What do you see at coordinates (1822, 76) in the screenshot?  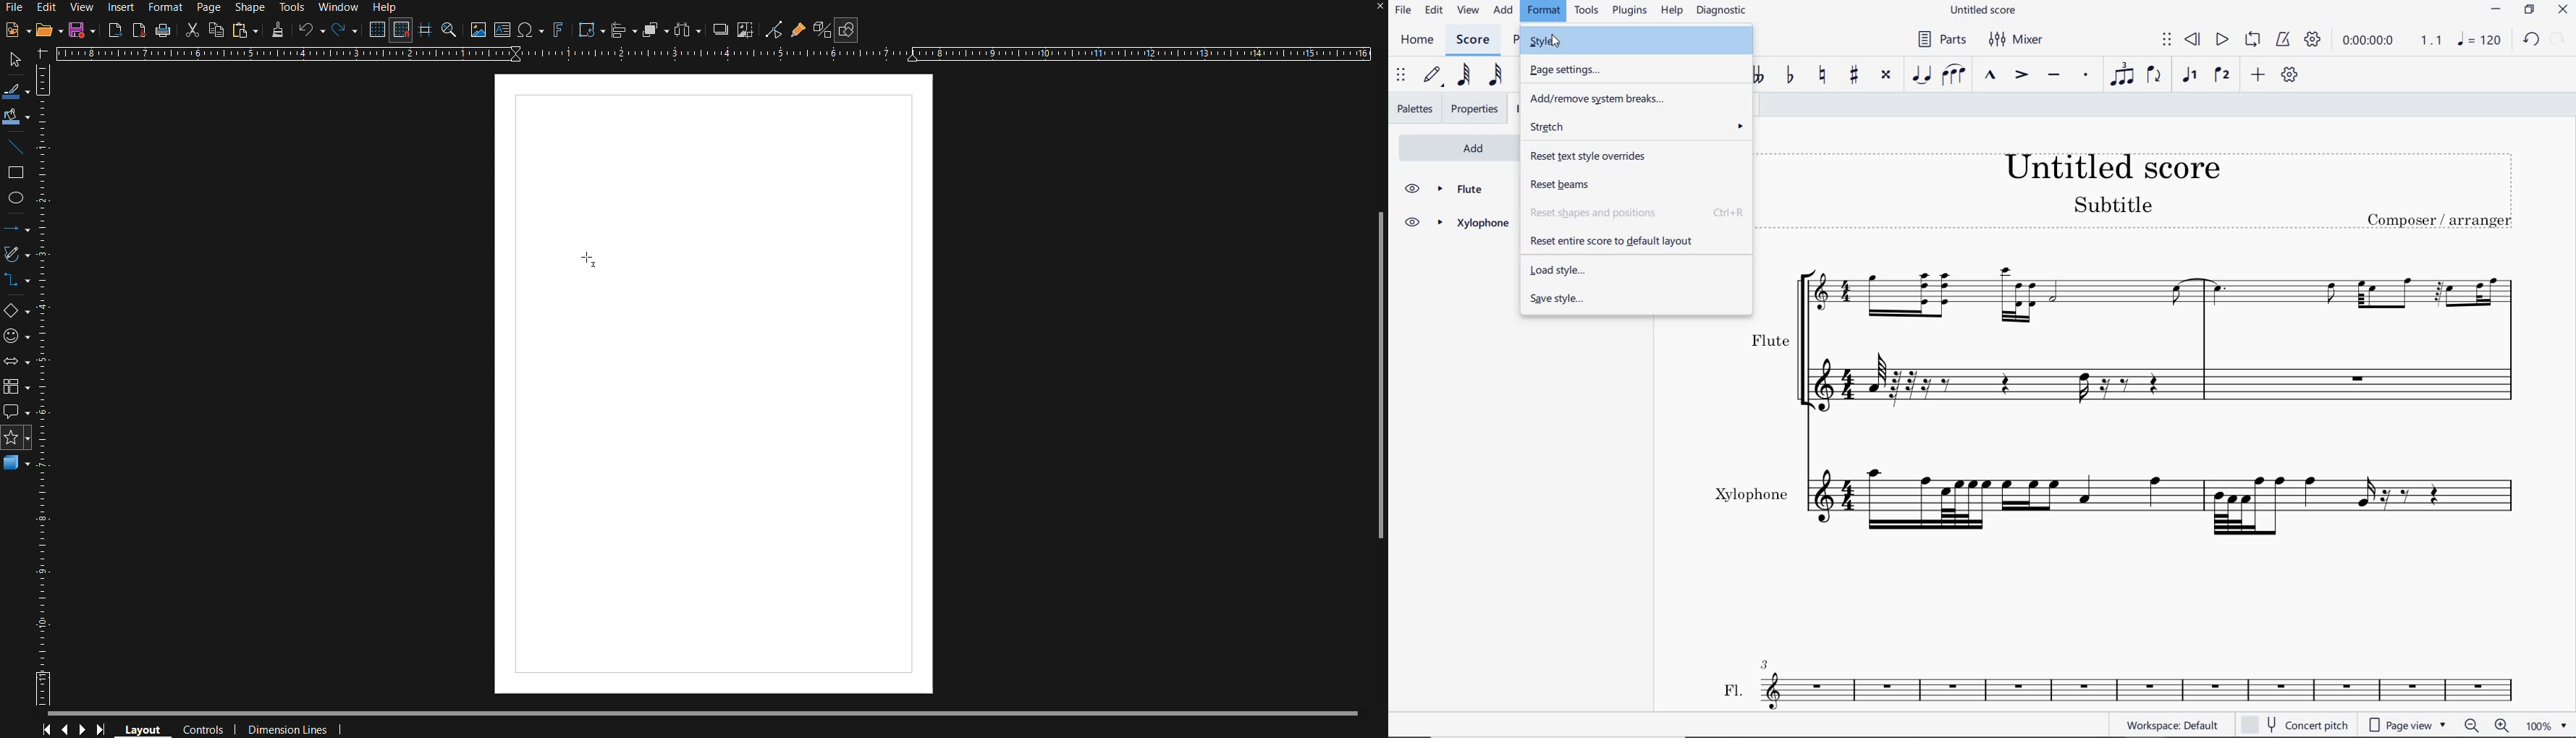 I see `TOGGLE NATURAL` at bounding box center [1822, 76].